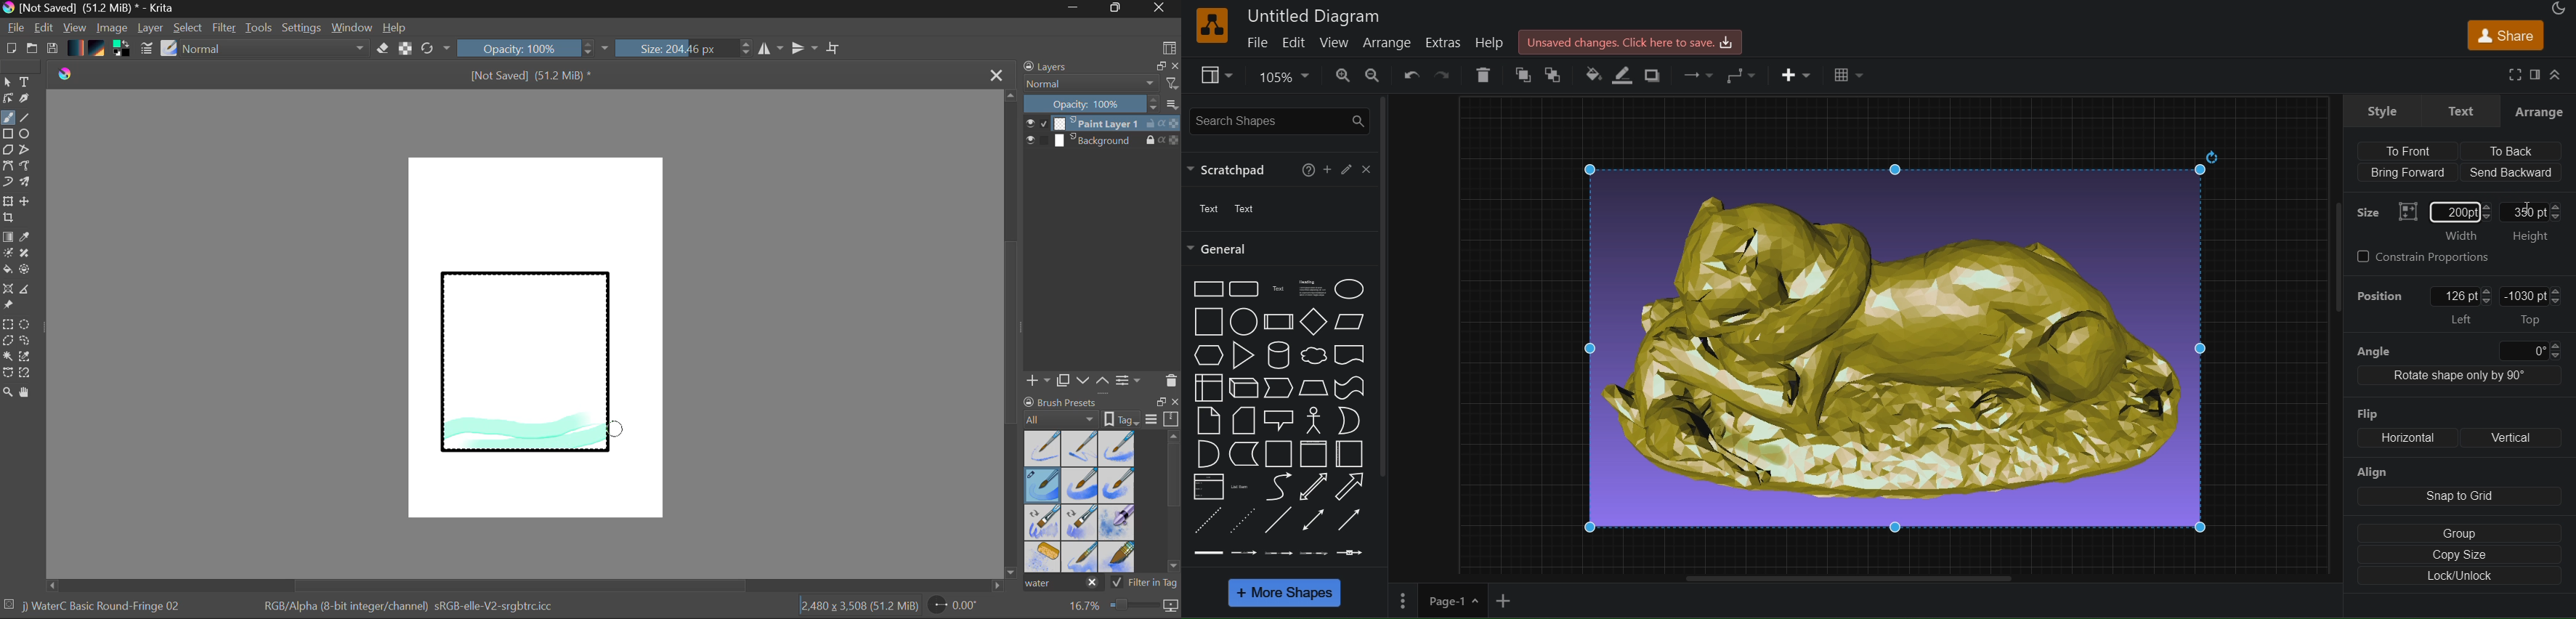  I want to click on Polygon, so click(7, 150).